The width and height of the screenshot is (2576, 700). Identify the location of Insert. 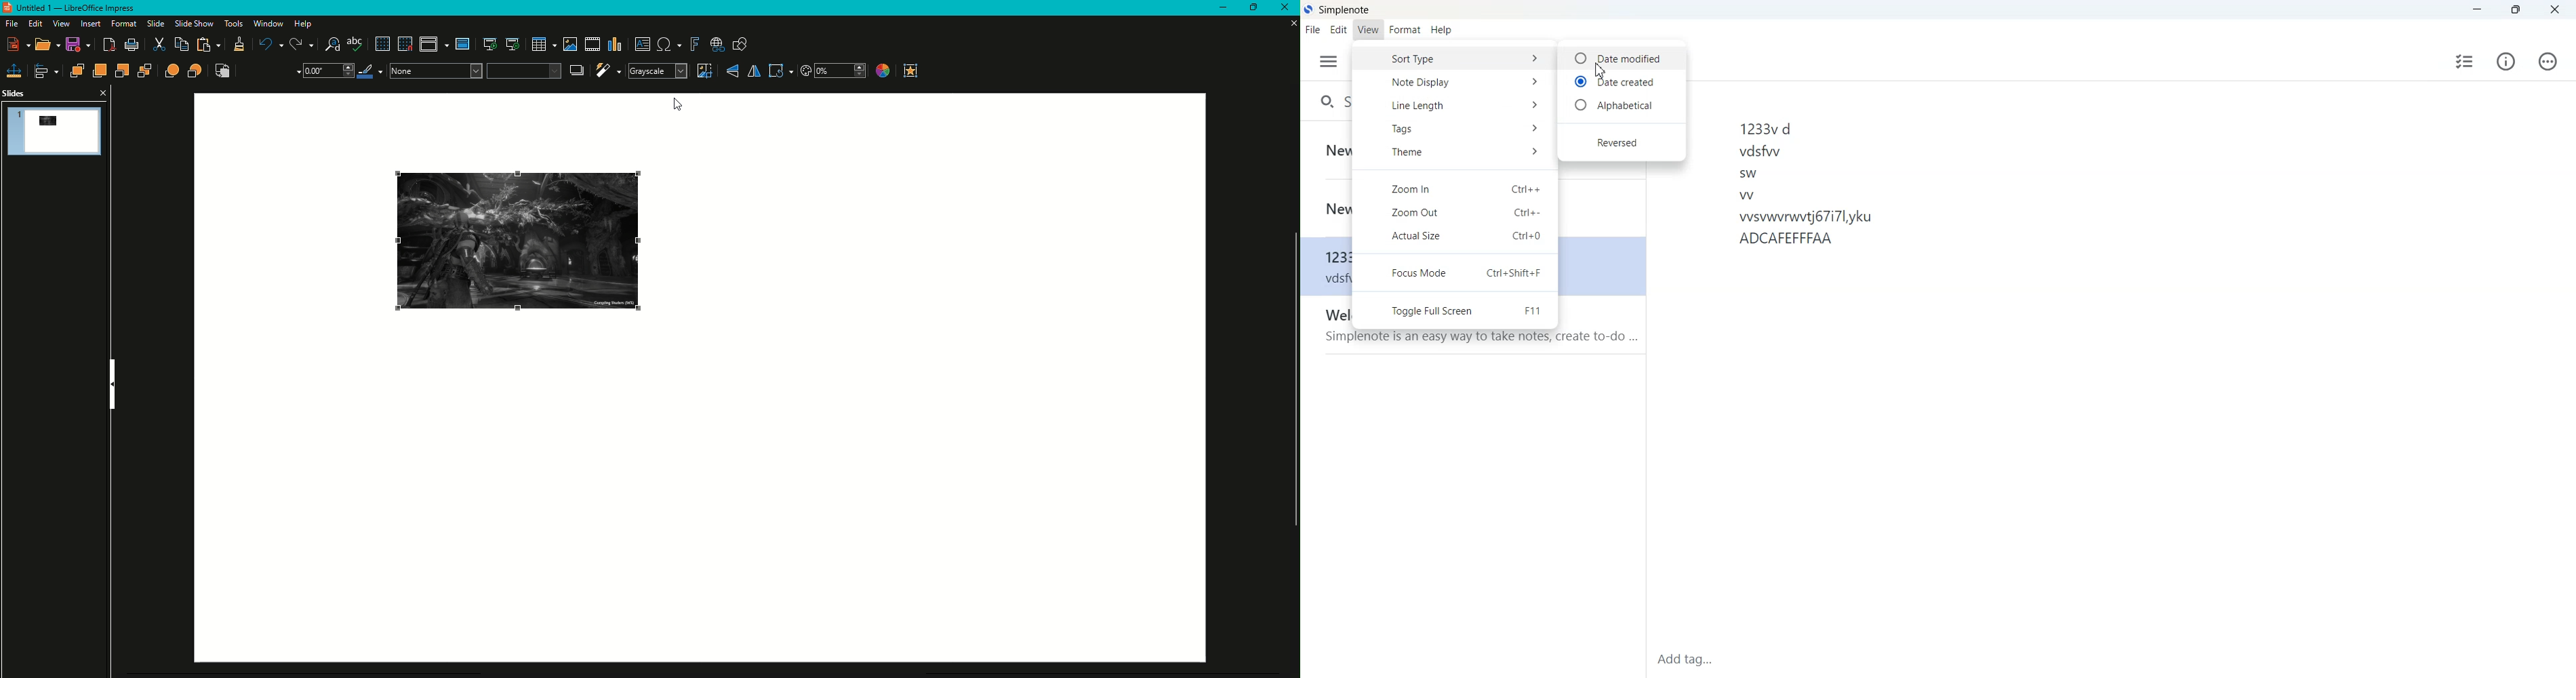
(88, 24).